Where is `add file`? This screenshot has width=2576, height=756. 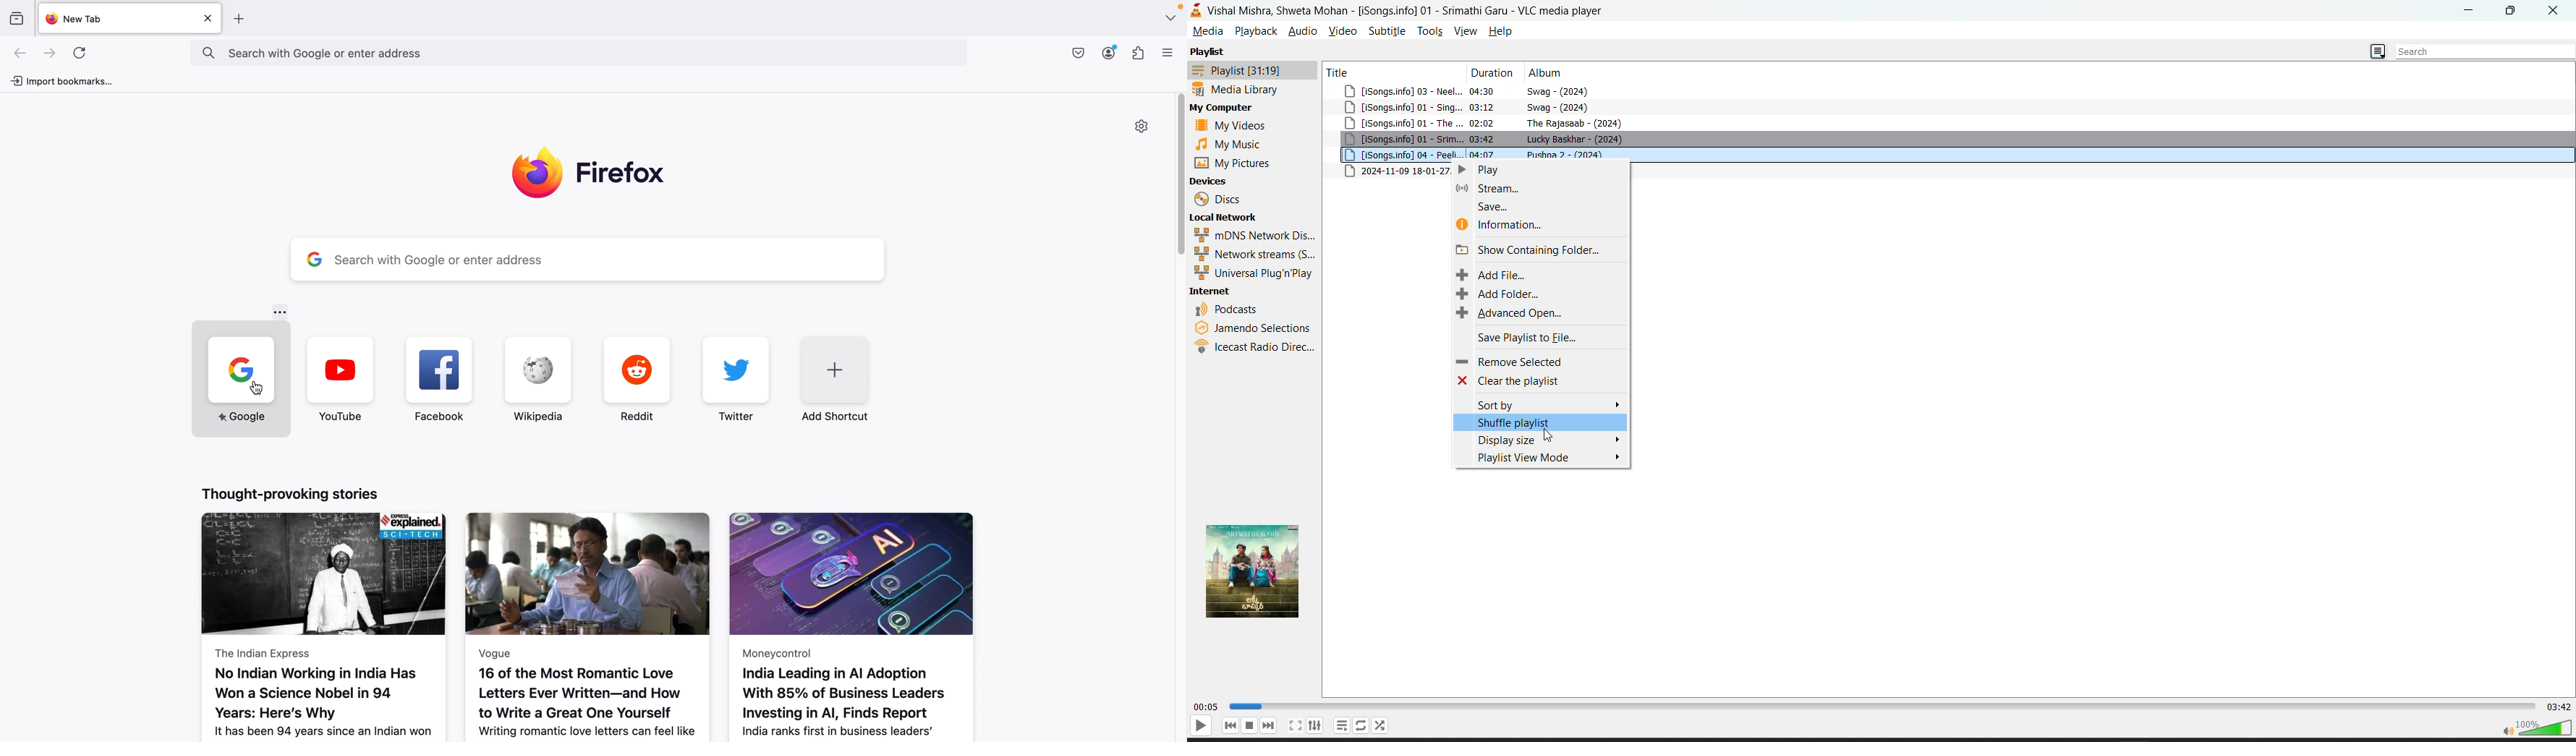 add file is located at coordinates (1489, 275).